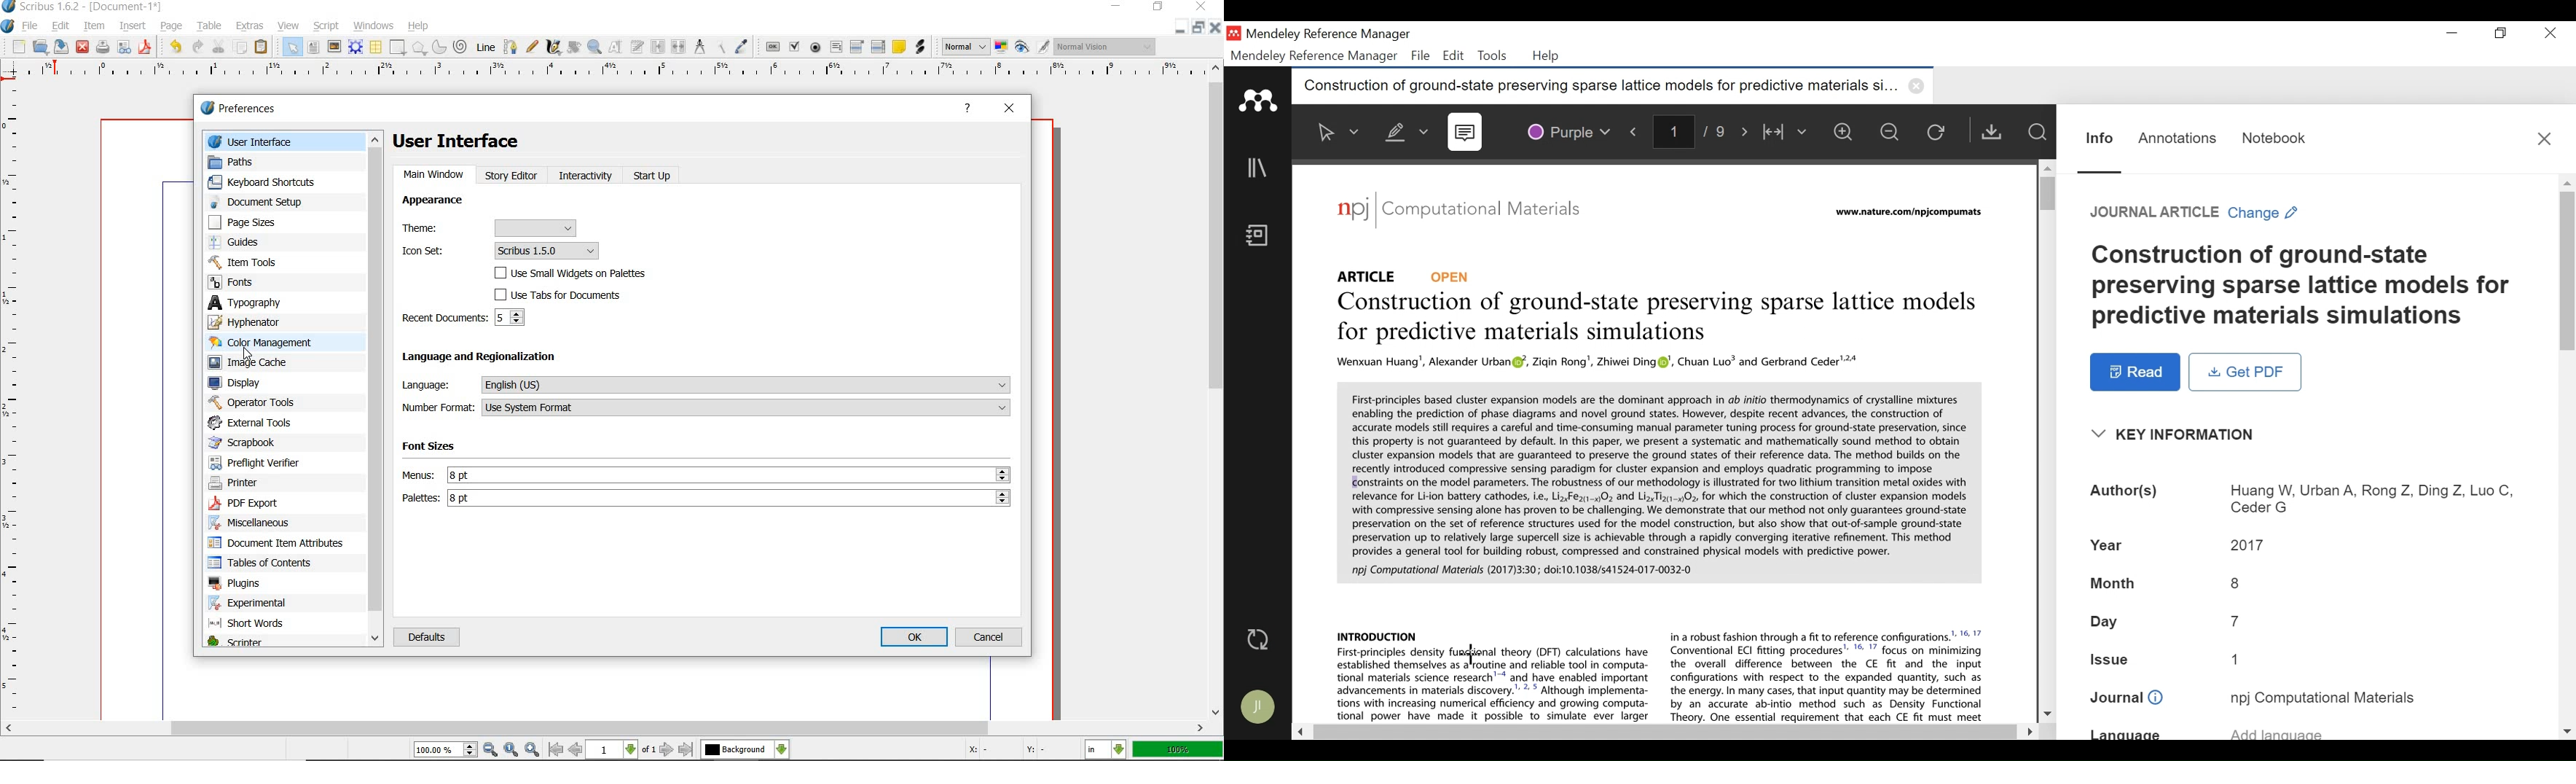 The image size is (2576, 784). Describe the element at coordinates (1941, 134) in the screenshot. I see `Reload` at that location.